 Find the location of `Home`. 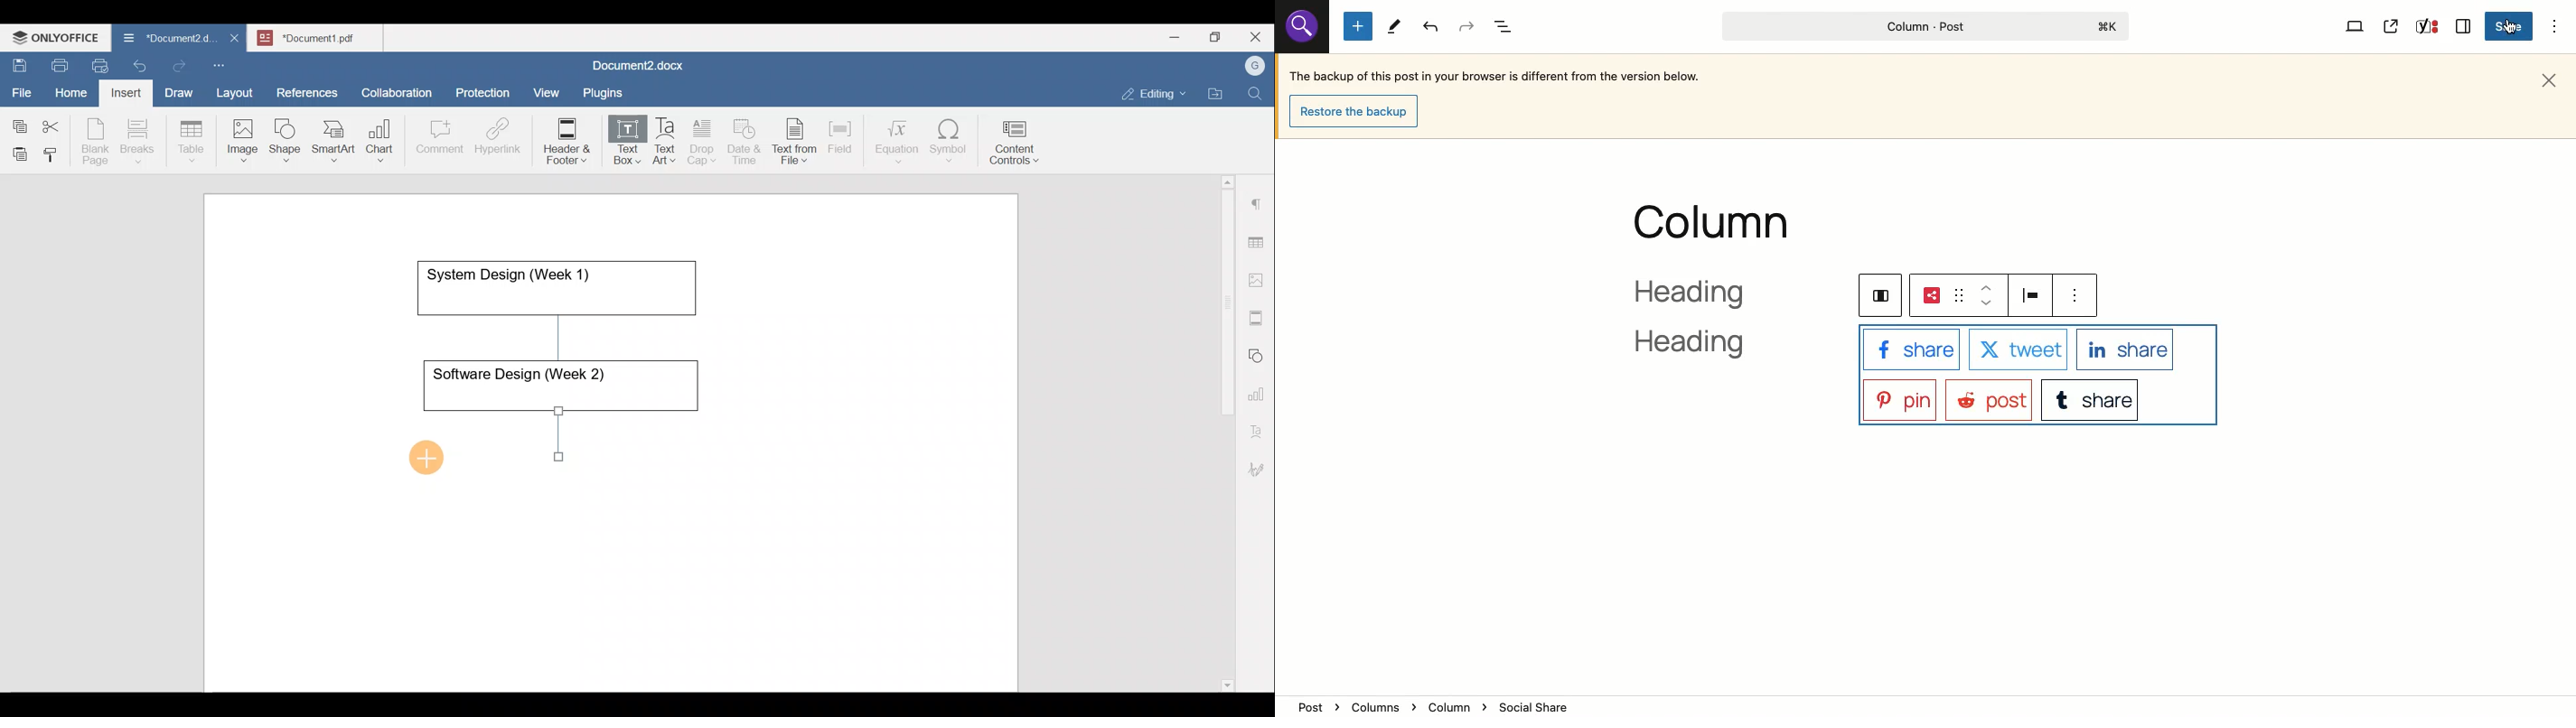

Home is located at coordinates (72, 92).